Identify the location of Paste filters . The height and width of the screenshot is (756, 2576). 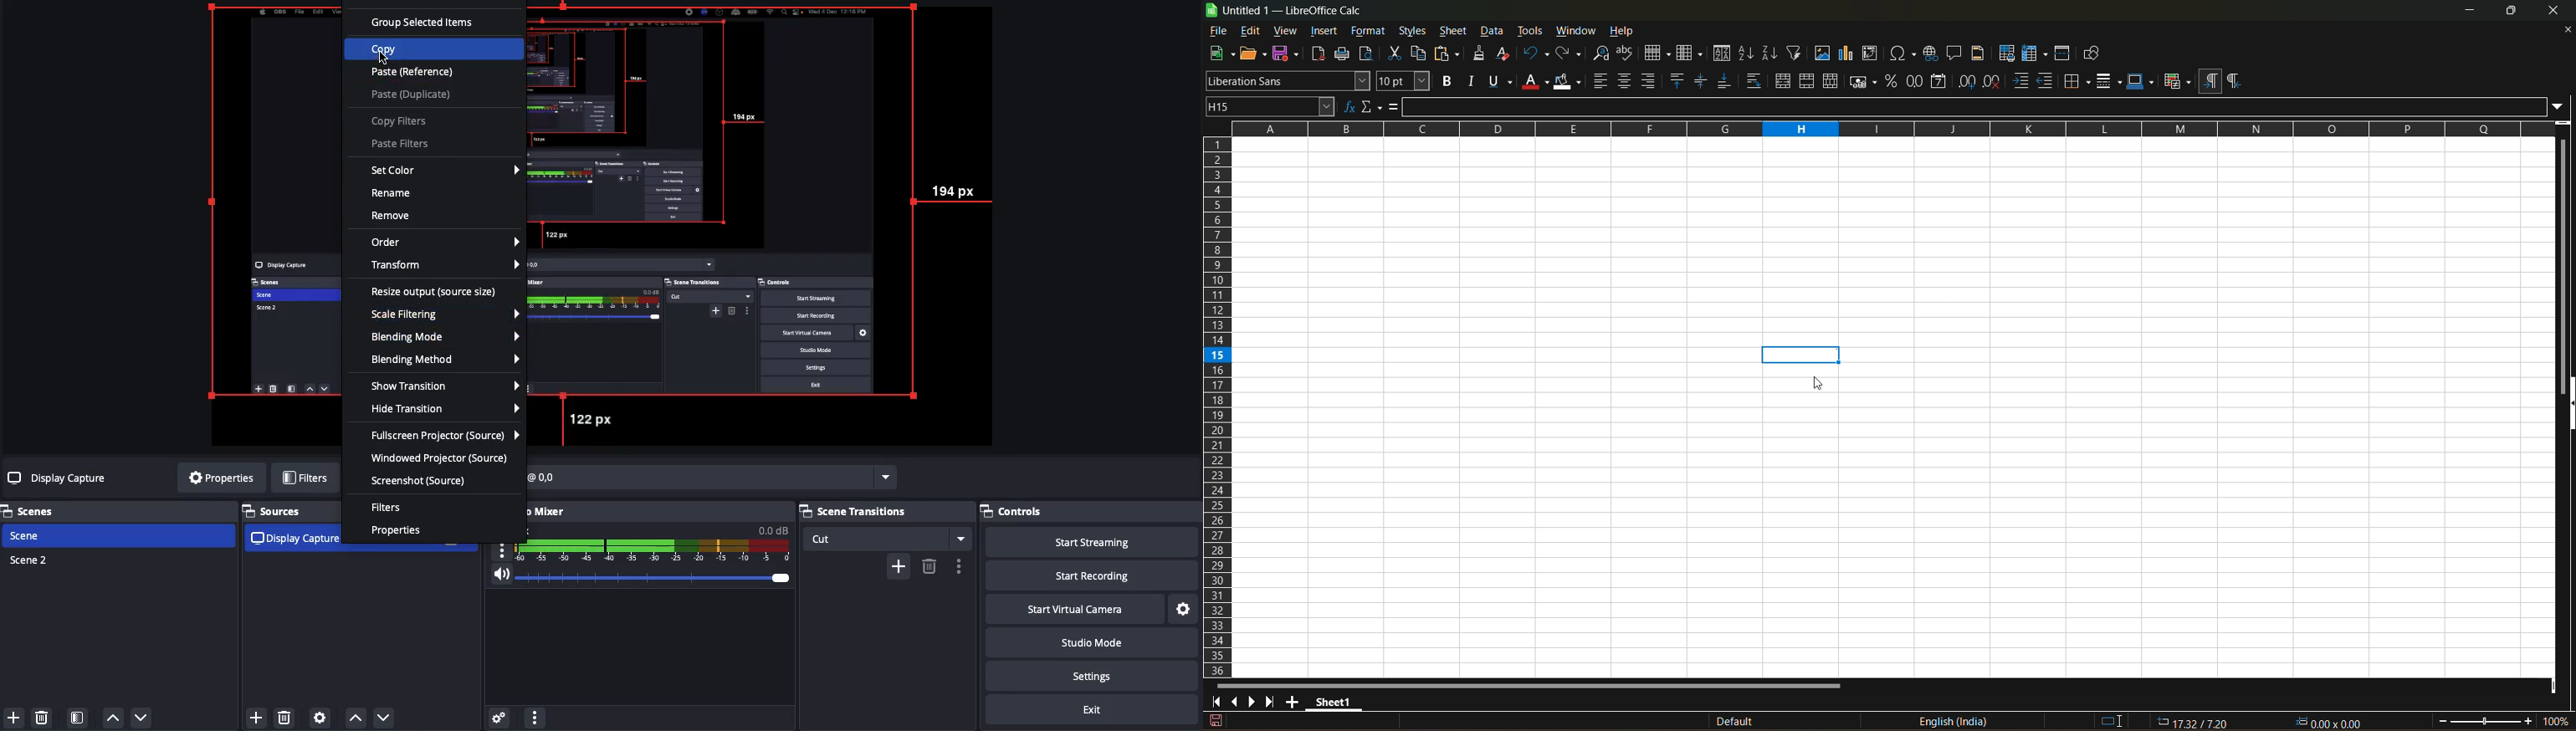
(407, 145).